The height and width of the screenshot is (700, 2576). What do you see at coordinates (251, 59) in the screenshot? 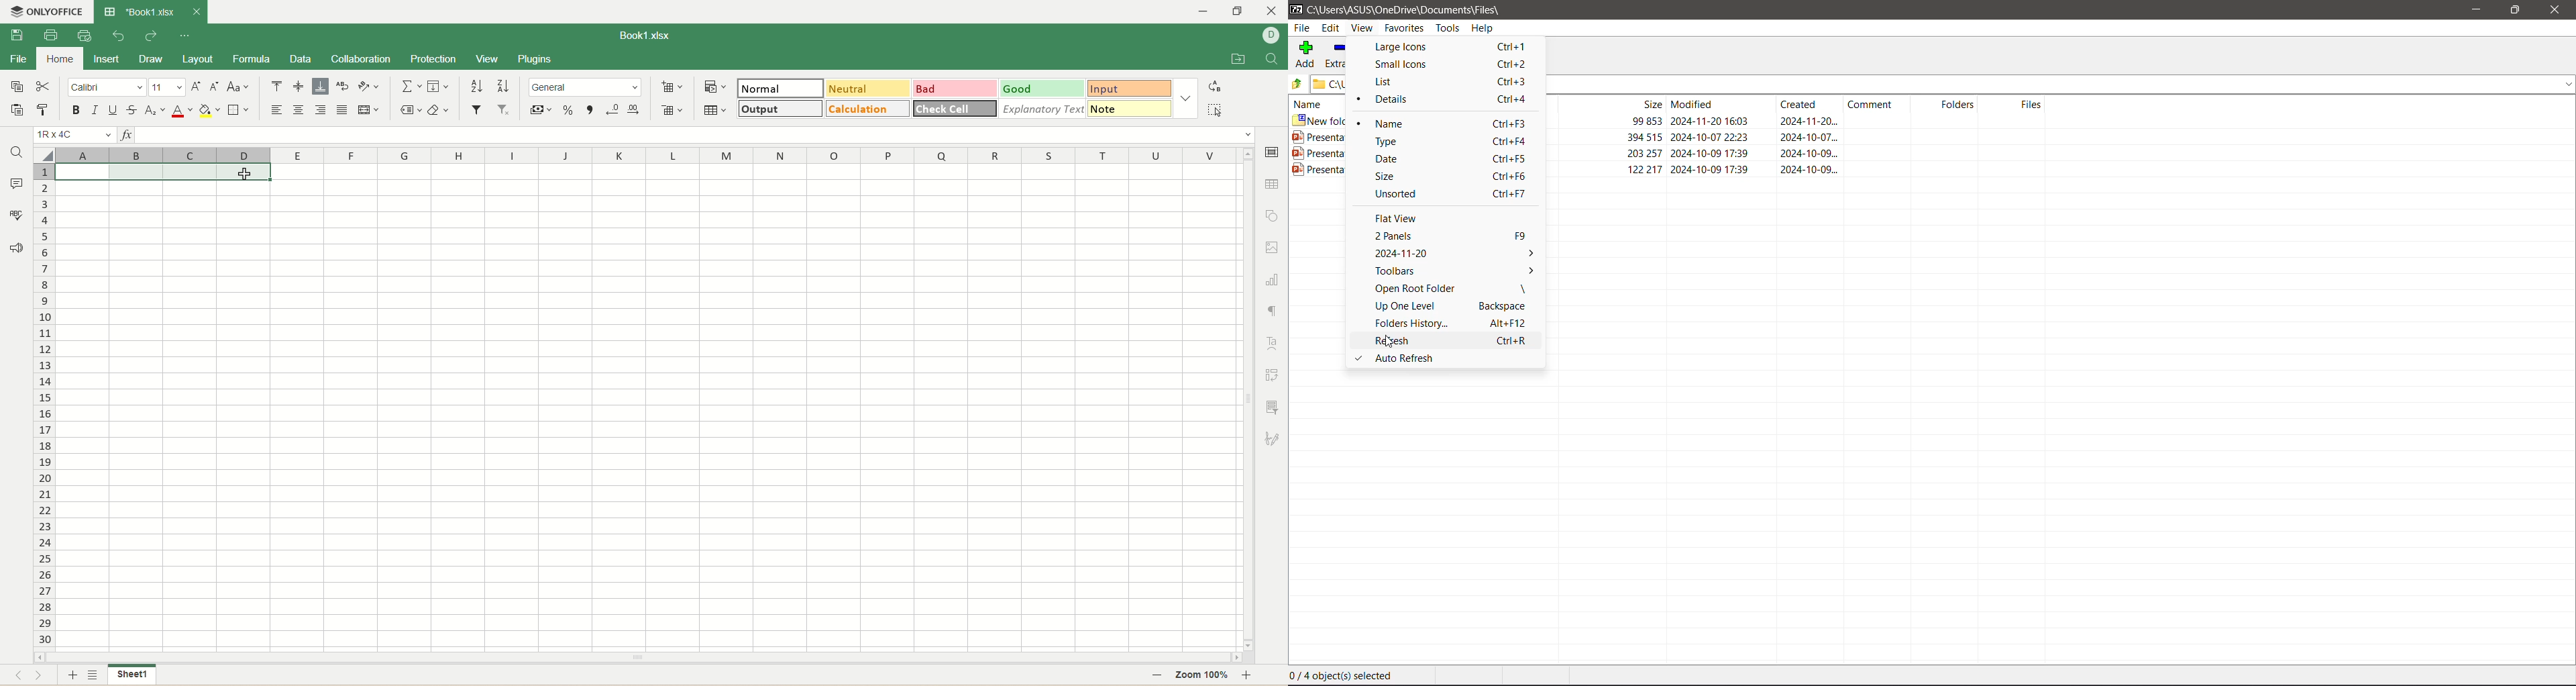
I see `formula` at bounding box center [251, 59].